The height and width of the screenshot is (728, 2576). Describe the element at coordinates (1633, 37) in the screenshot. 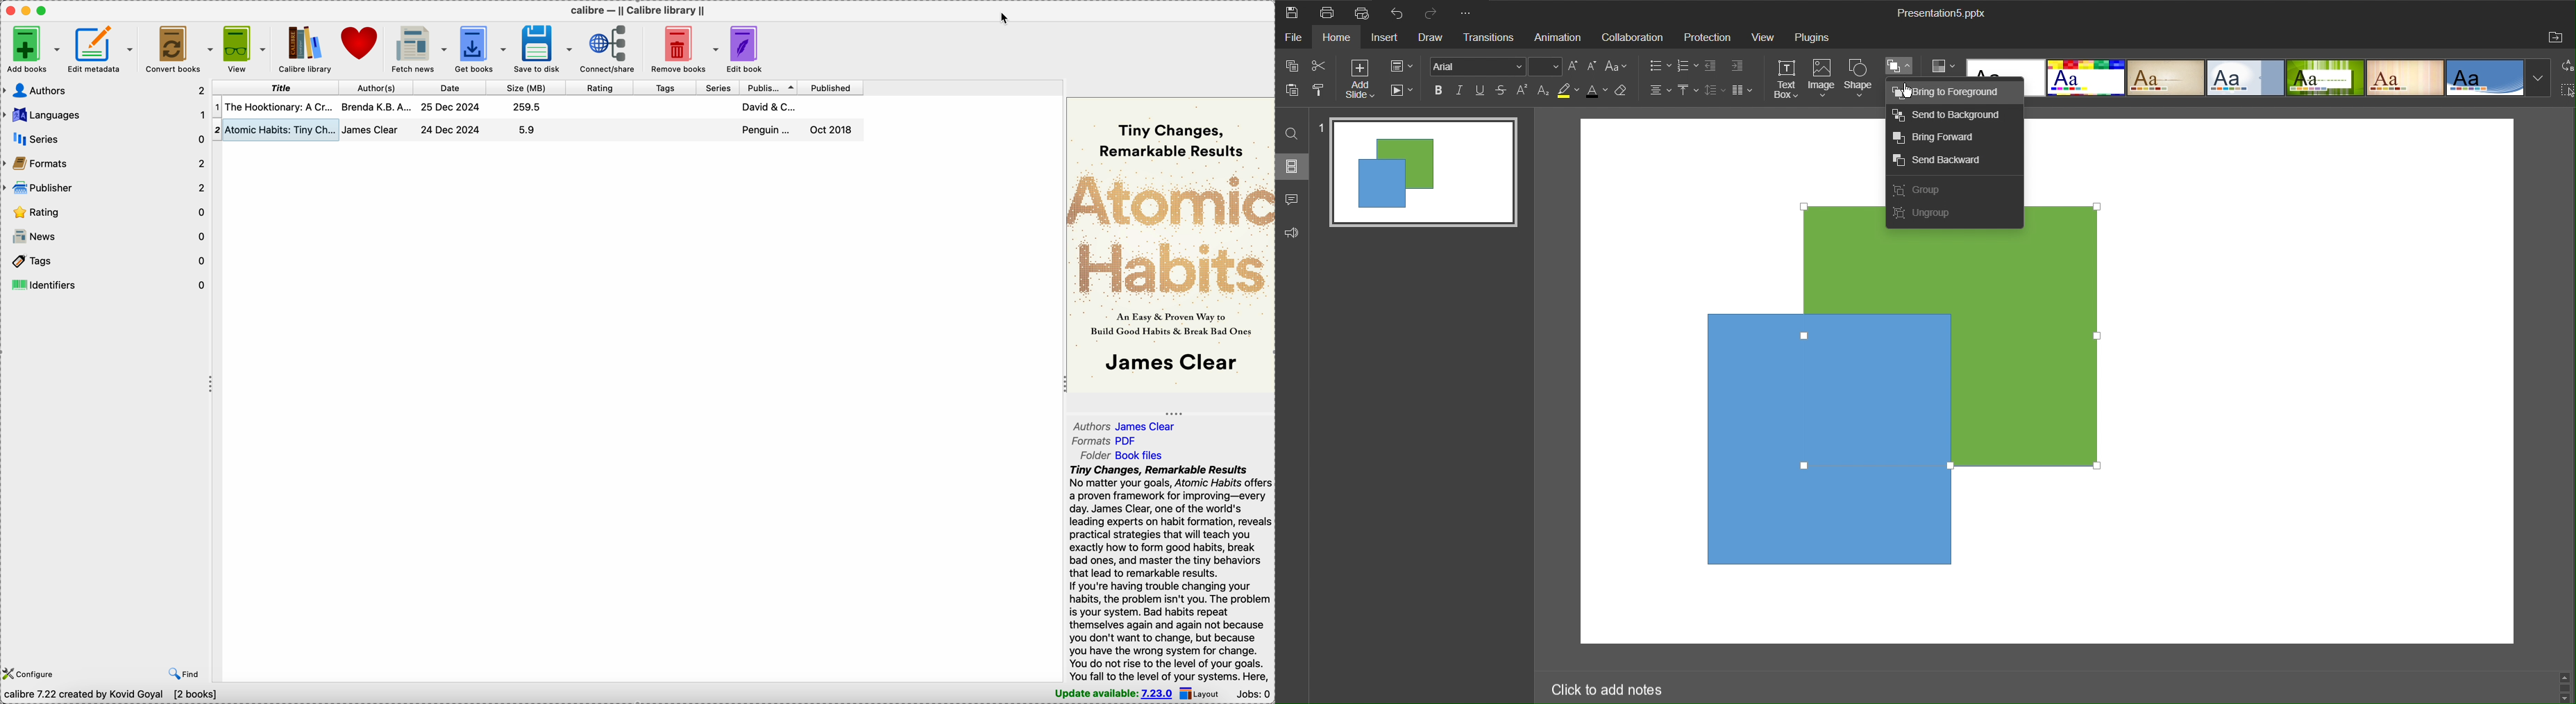

I see `Collaboration` at that location.